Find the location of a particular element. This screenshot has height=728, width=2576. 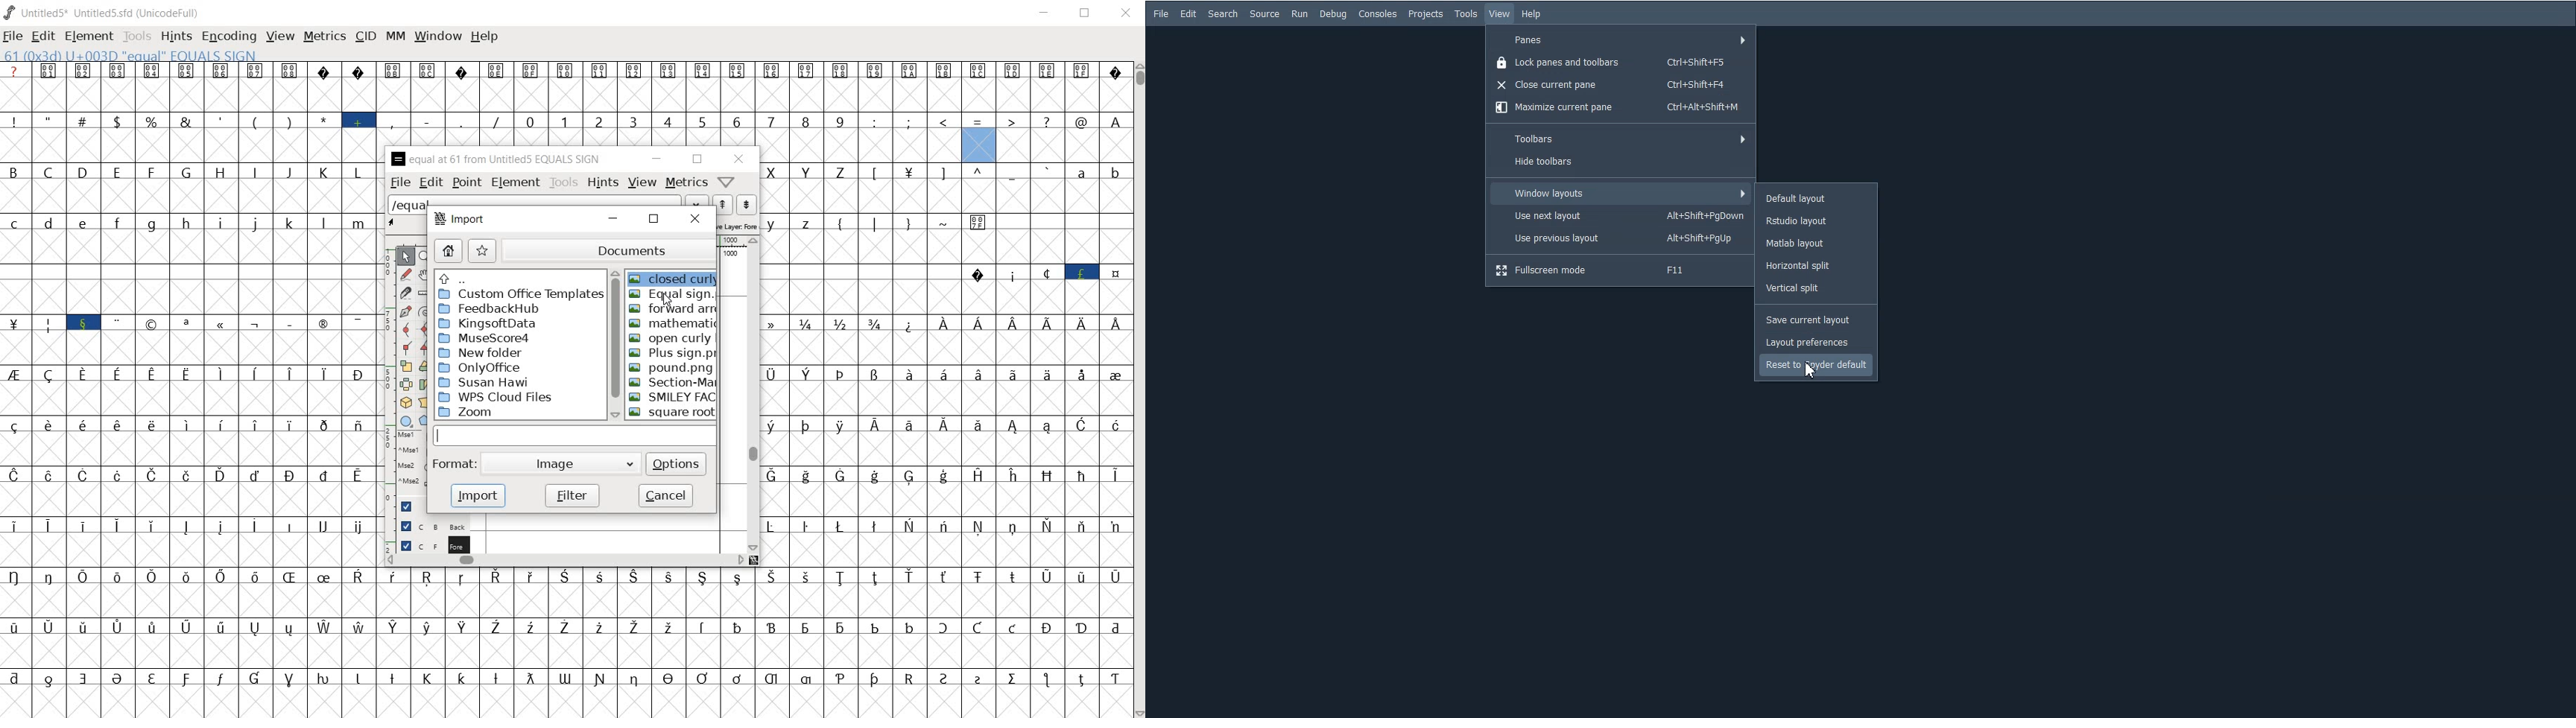

Vertical split is located at coordinates (1817, 289).